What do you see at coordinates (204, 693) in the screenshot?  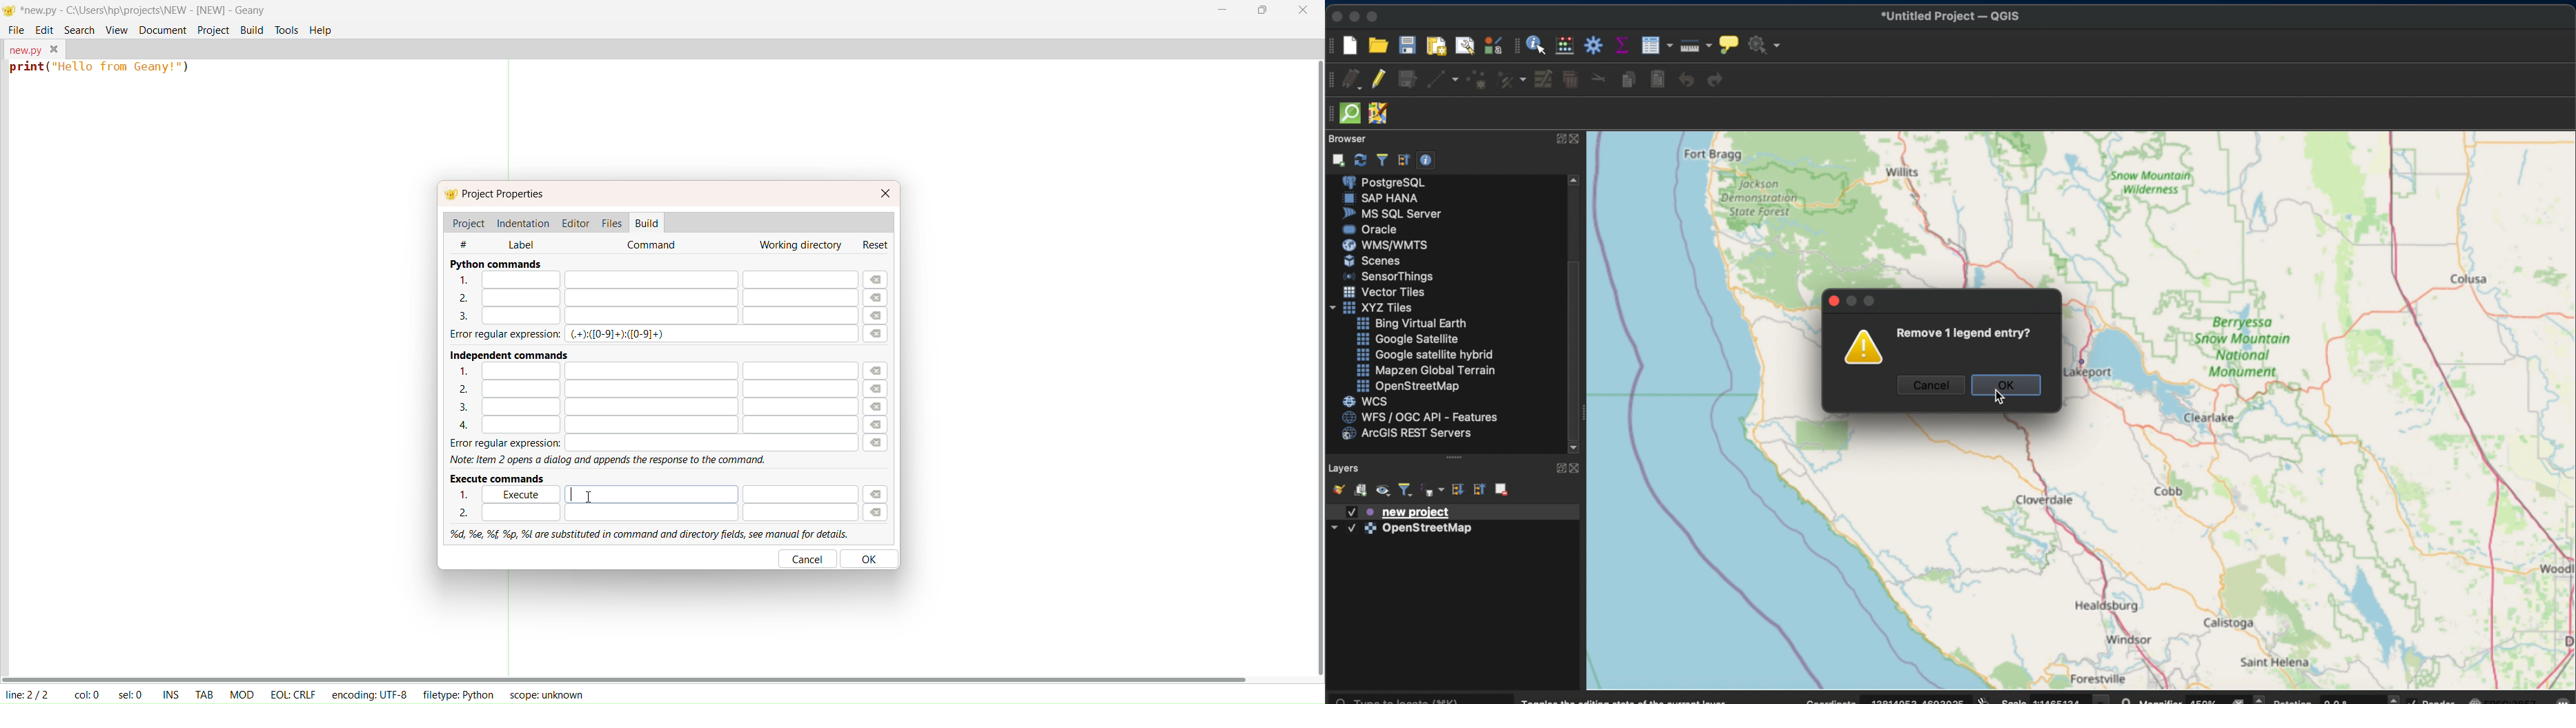 I see `TAB` at bounding box center [204, 693].